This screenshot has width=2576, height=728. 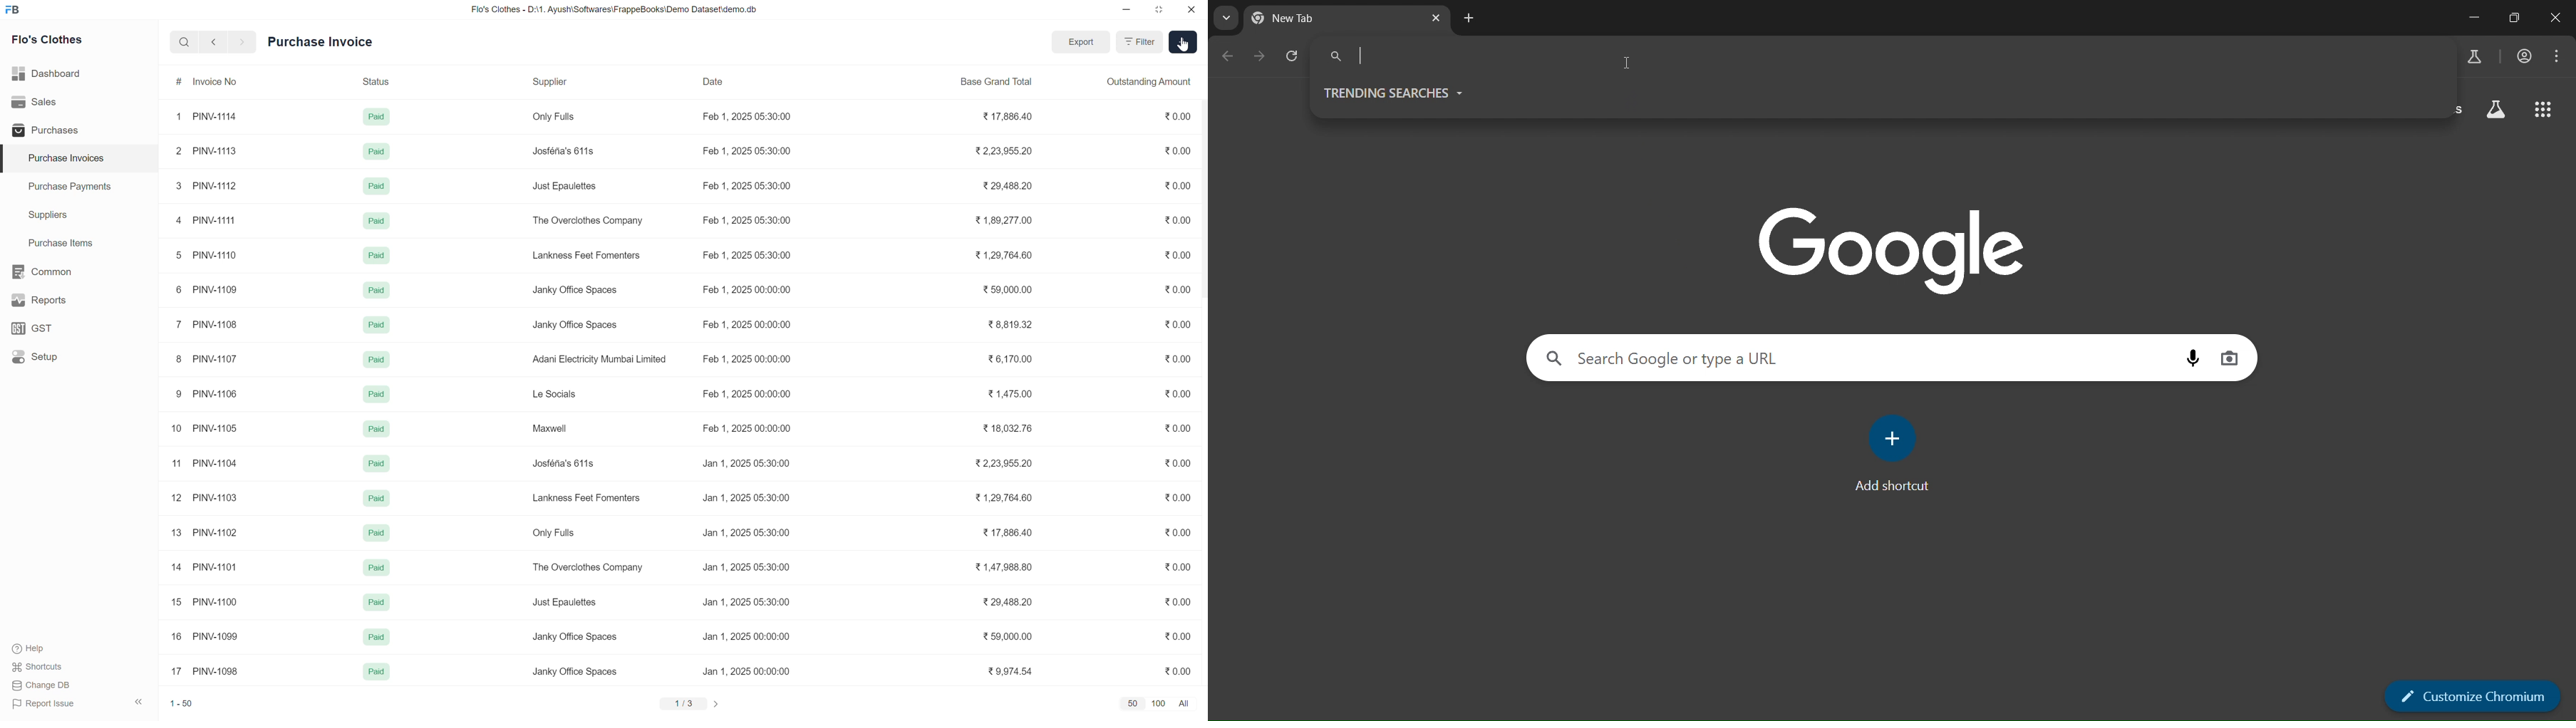 What do you see at coordinates (320, 42) in the screenshot?
I see `Purchase Invoice` at bounding box center [320, 42].